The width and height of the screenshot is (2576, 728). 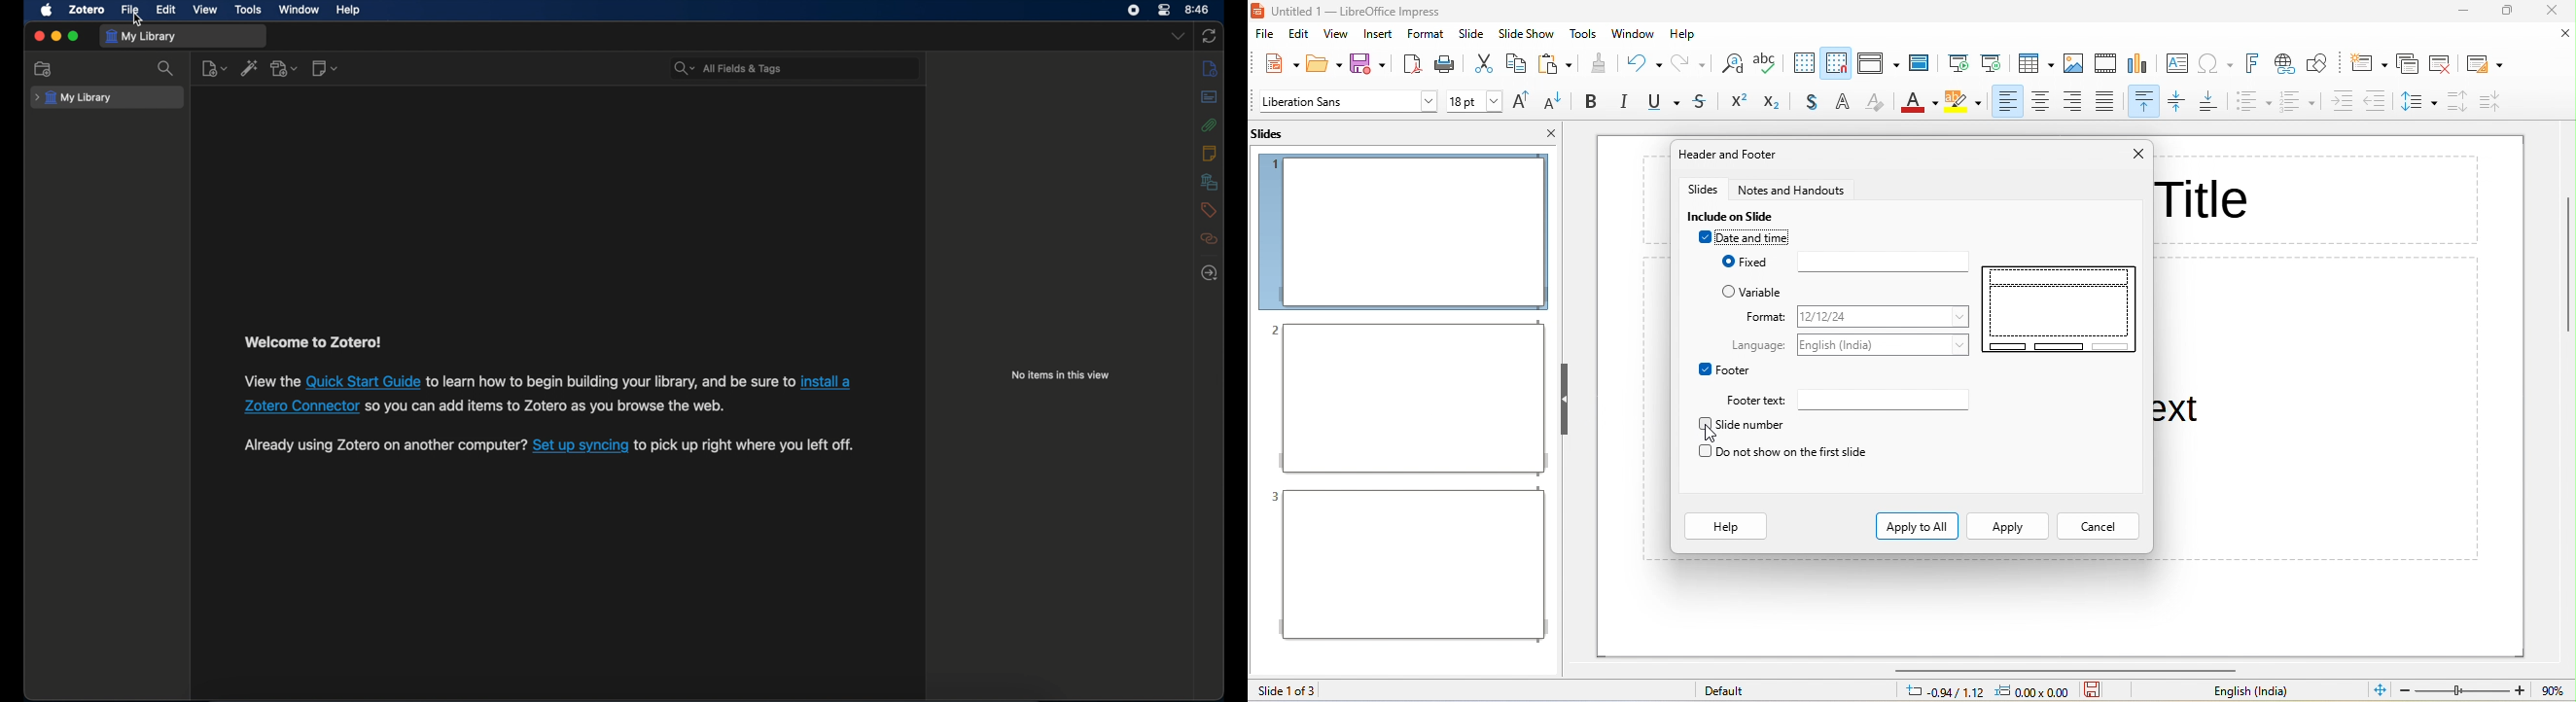 I want to click on font name, so click(x=1348, y=101).